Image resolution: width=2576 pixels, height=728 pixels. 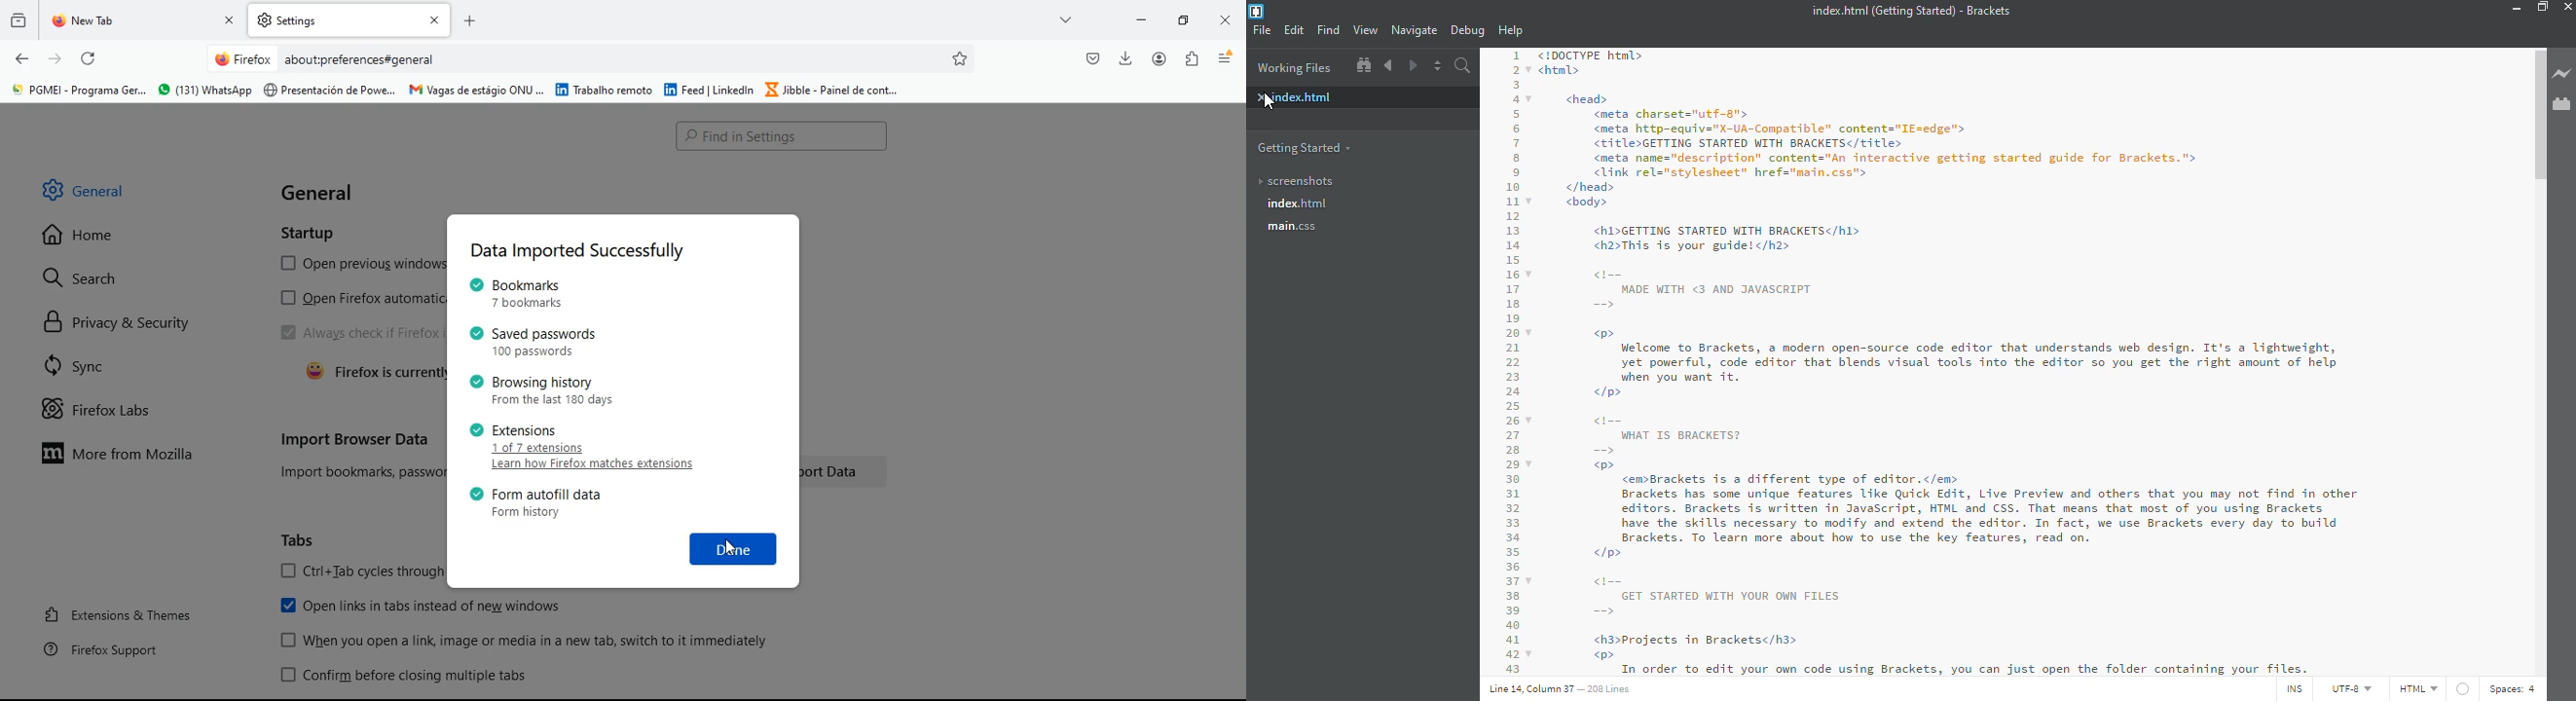 I want to click on debug, so click(x=1467, y=31).